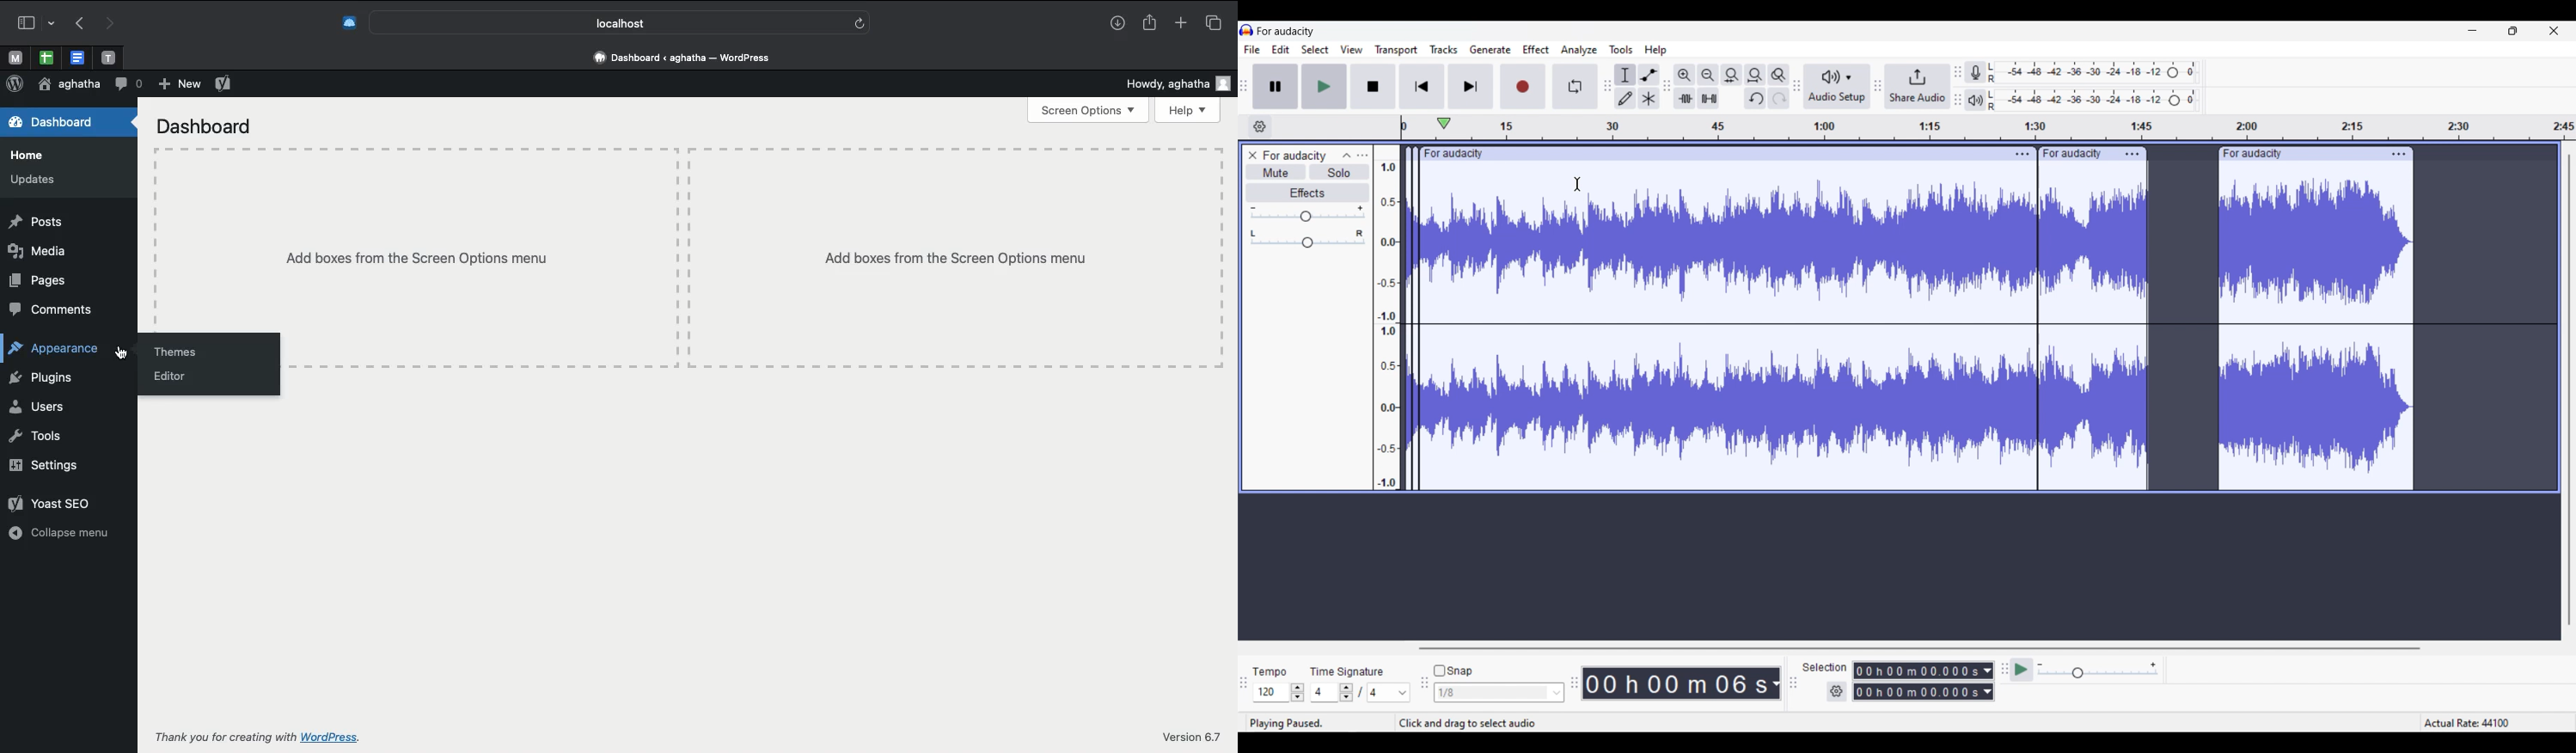 The height and width of the screenshot is (756, 2576). I want to click on zoom out, so click(1708, 75).